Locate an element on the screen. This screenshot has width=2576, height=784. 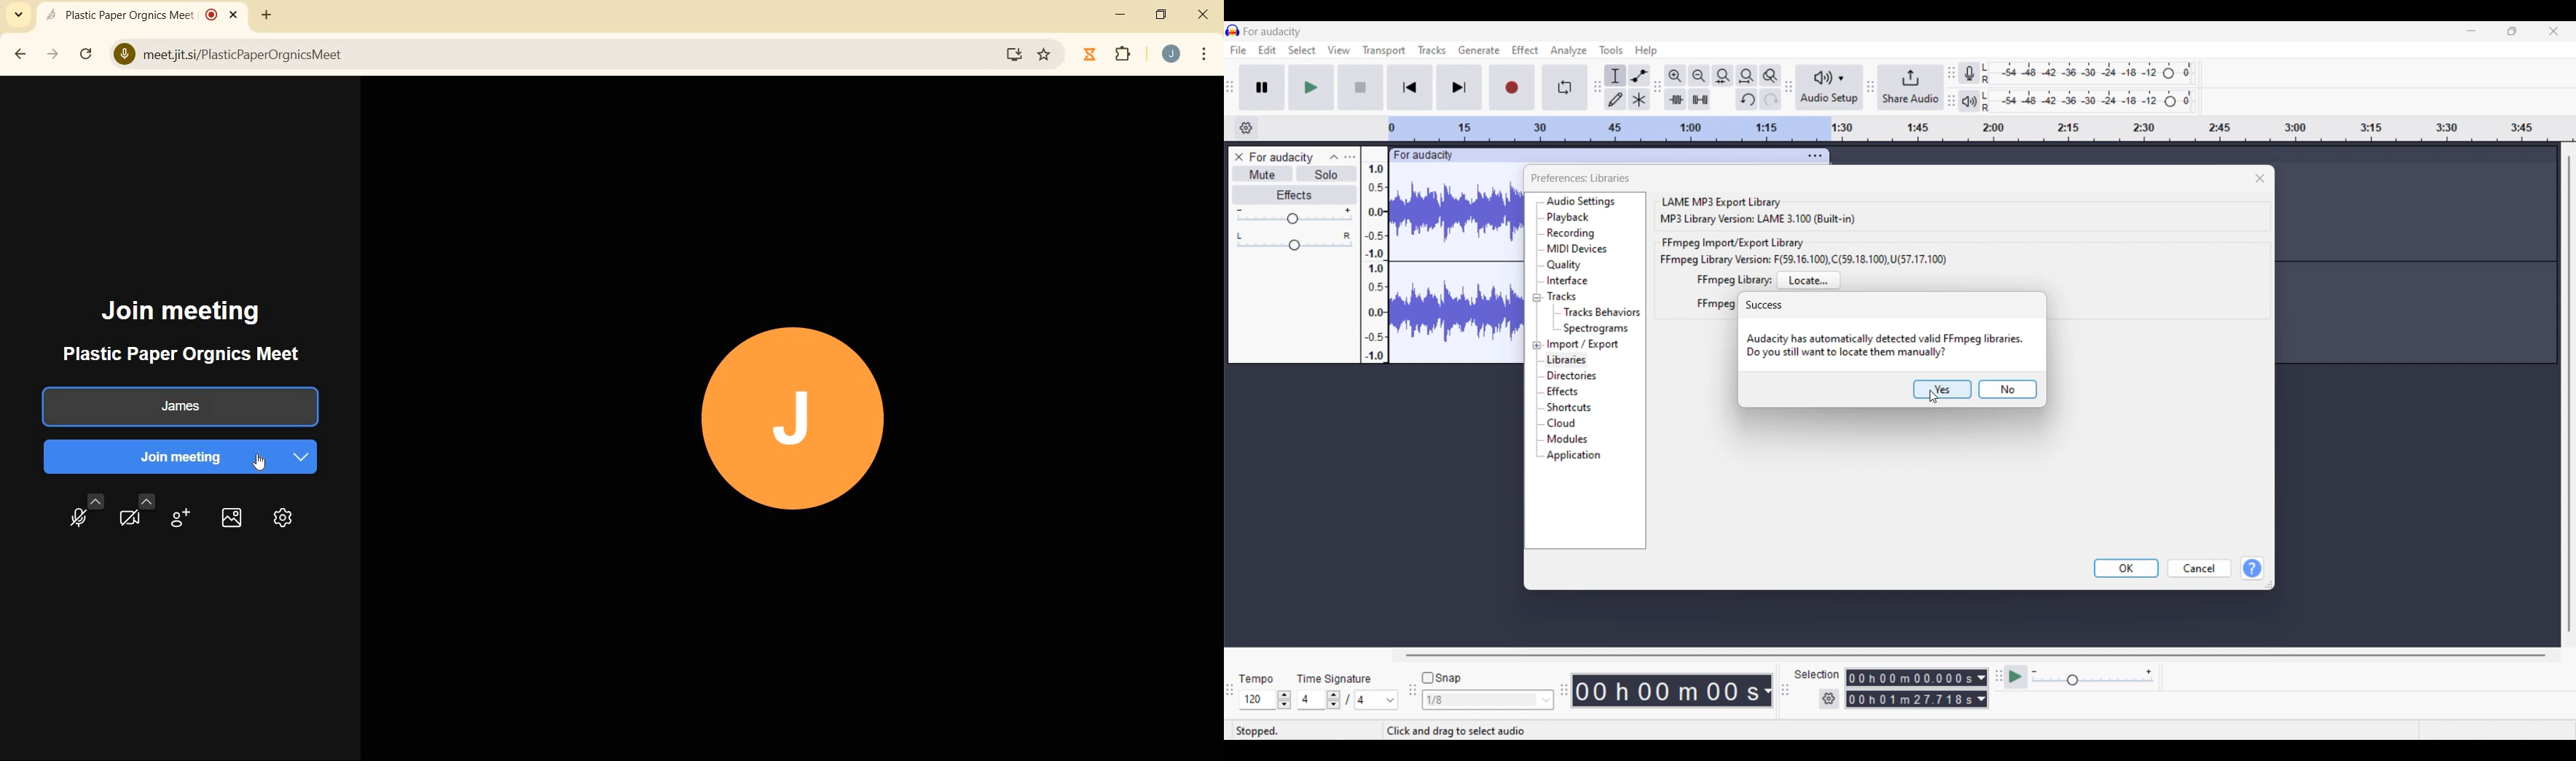
FFmpeg library version: F(59.16.100), C(59.18.100), U(57.17.100) is located at coordinates (1803, 259).